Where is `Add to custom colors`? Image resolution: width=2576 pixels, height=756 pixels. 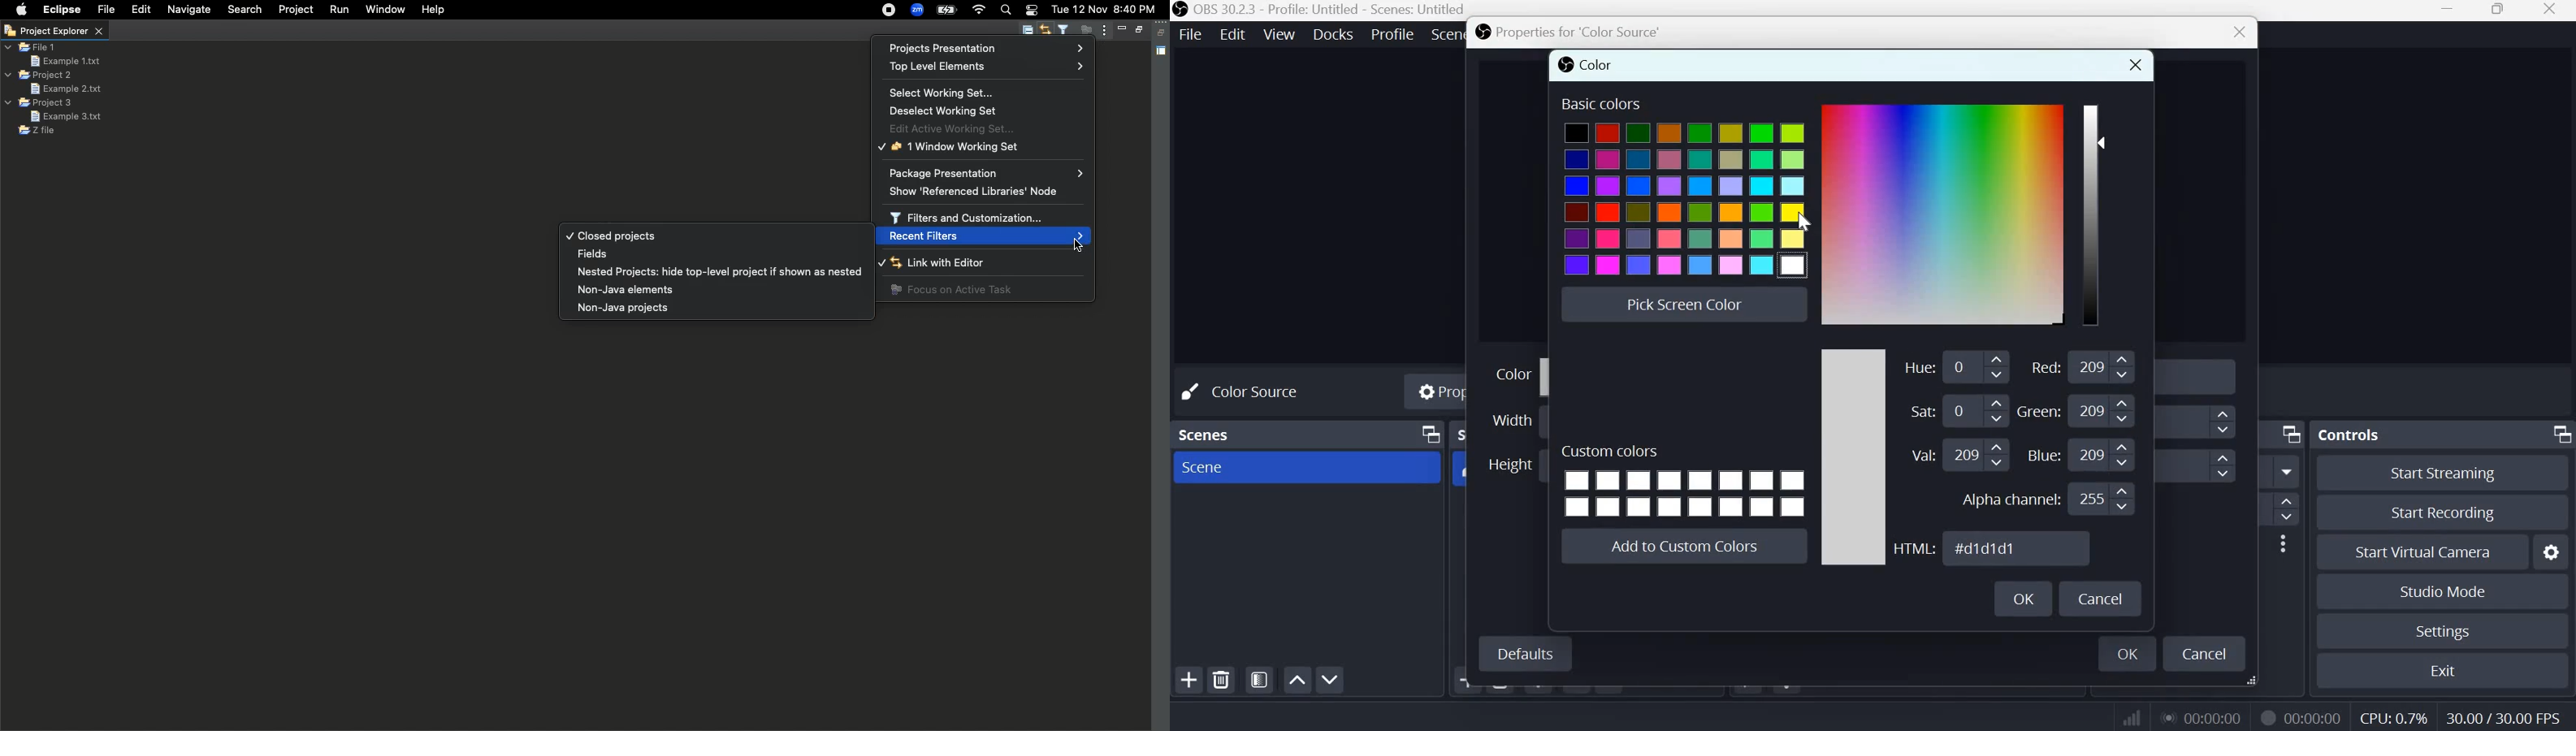
Add to custom colors is located at coordinates (1688, 546).